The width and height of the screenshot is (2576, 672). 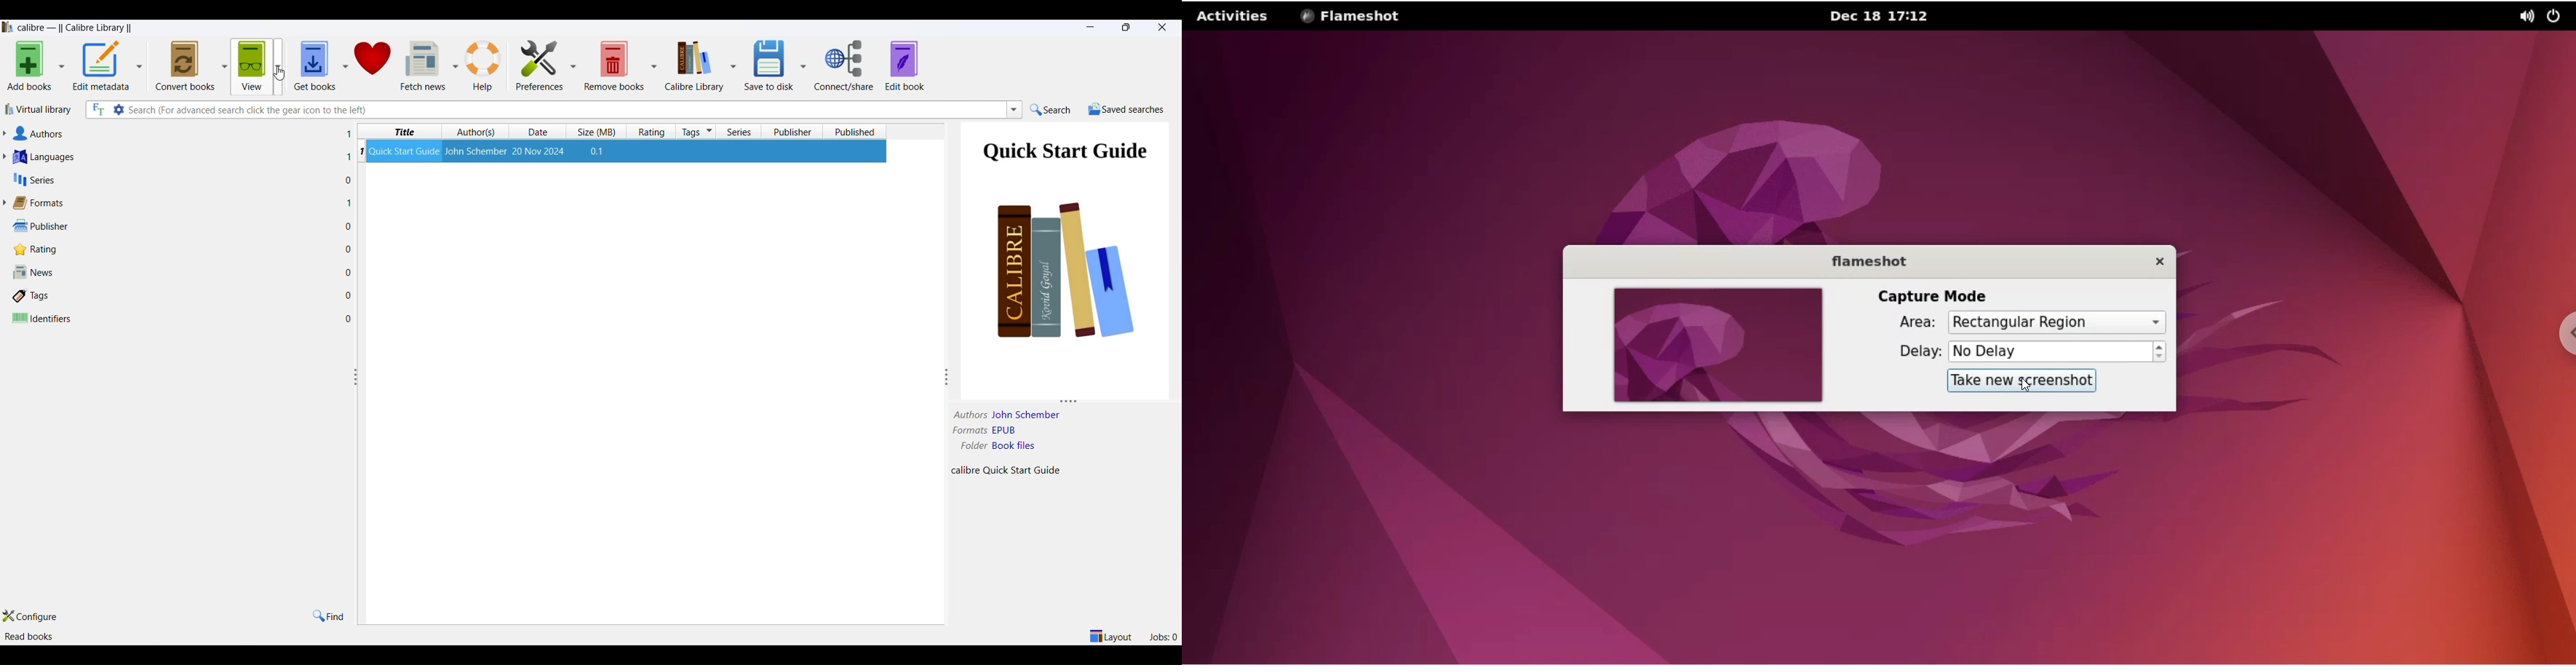 What do you see at coordinates (374, 63) in the screenshot?
I see `donate to calibre` at bounding box center [374, 63].